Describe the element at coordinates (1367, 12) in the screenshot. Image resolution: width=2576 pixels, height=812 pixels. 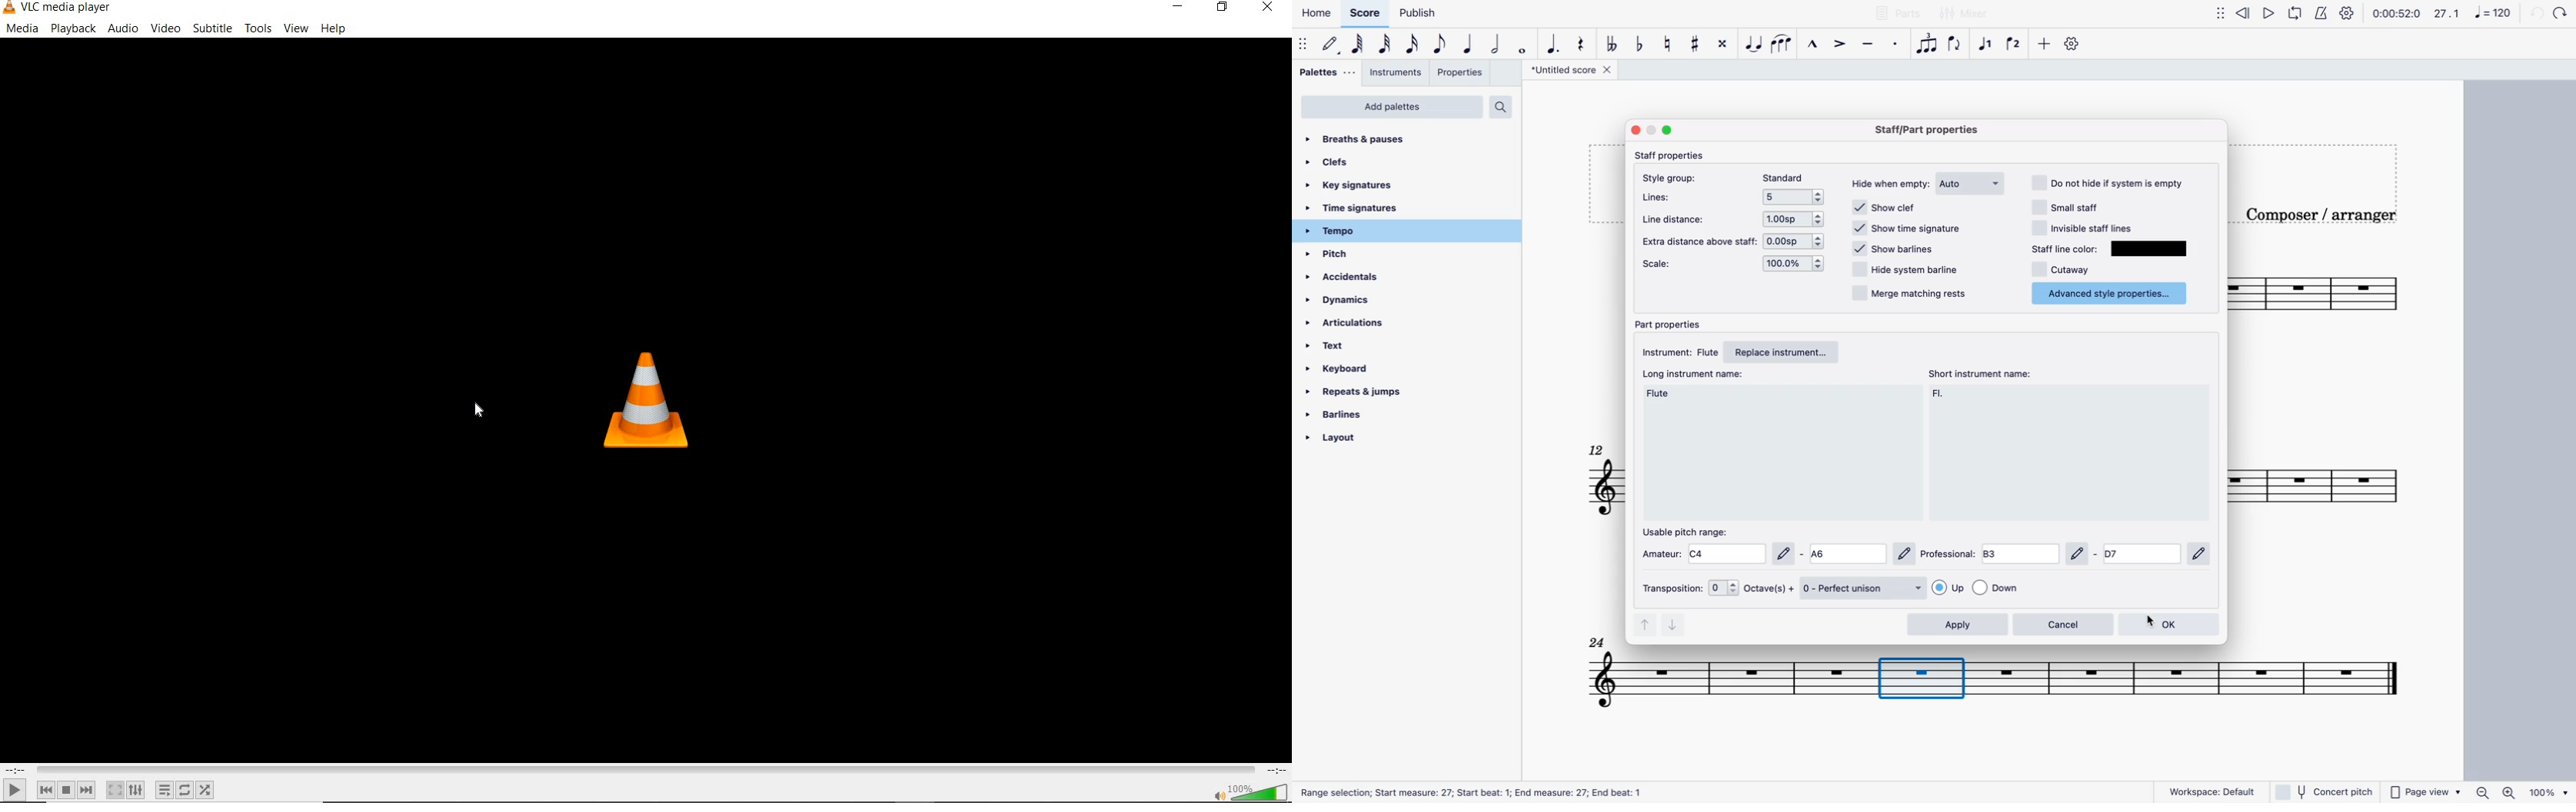
I see `score` at that location.